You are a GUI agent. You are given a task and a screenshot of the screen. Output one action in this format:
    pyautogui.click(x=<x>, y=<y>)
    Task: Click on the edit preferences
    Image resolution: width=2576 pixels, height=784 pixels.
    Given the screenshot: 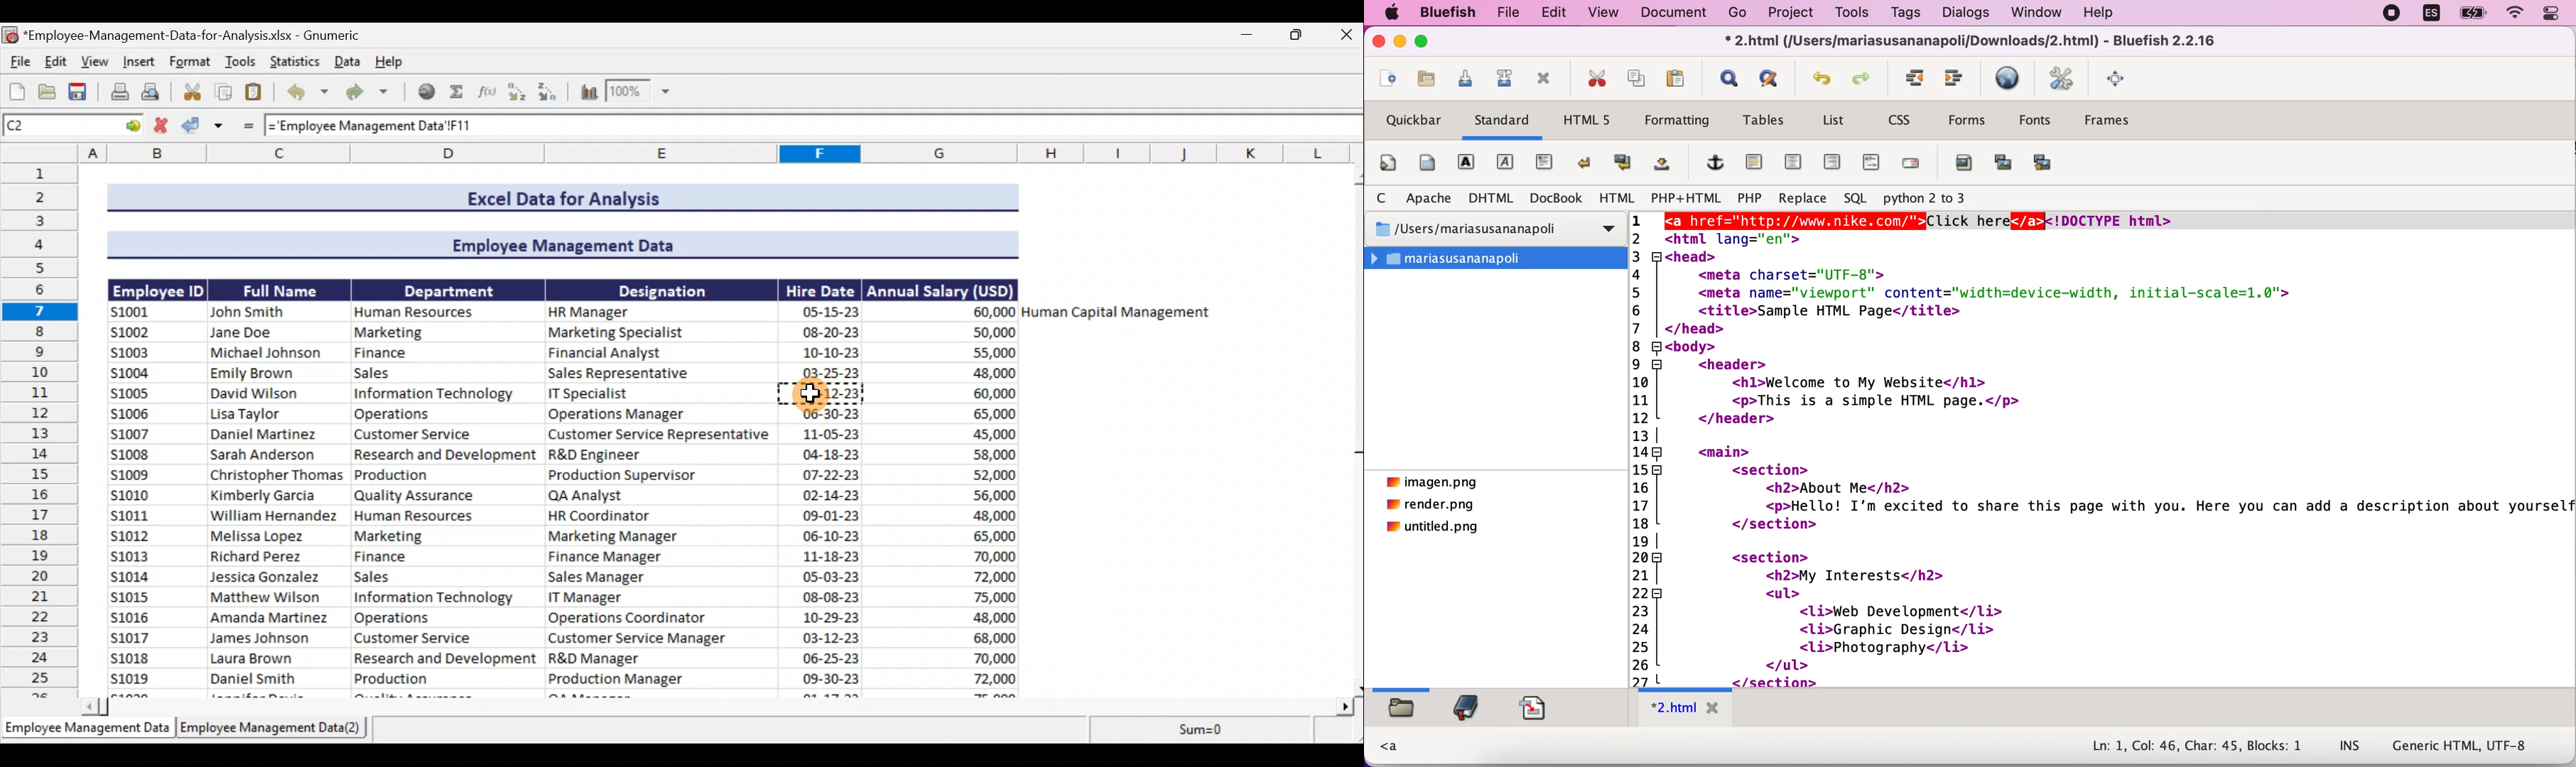 What is the action you would take?
    pyautogui.click(x=2061, y=81)
    